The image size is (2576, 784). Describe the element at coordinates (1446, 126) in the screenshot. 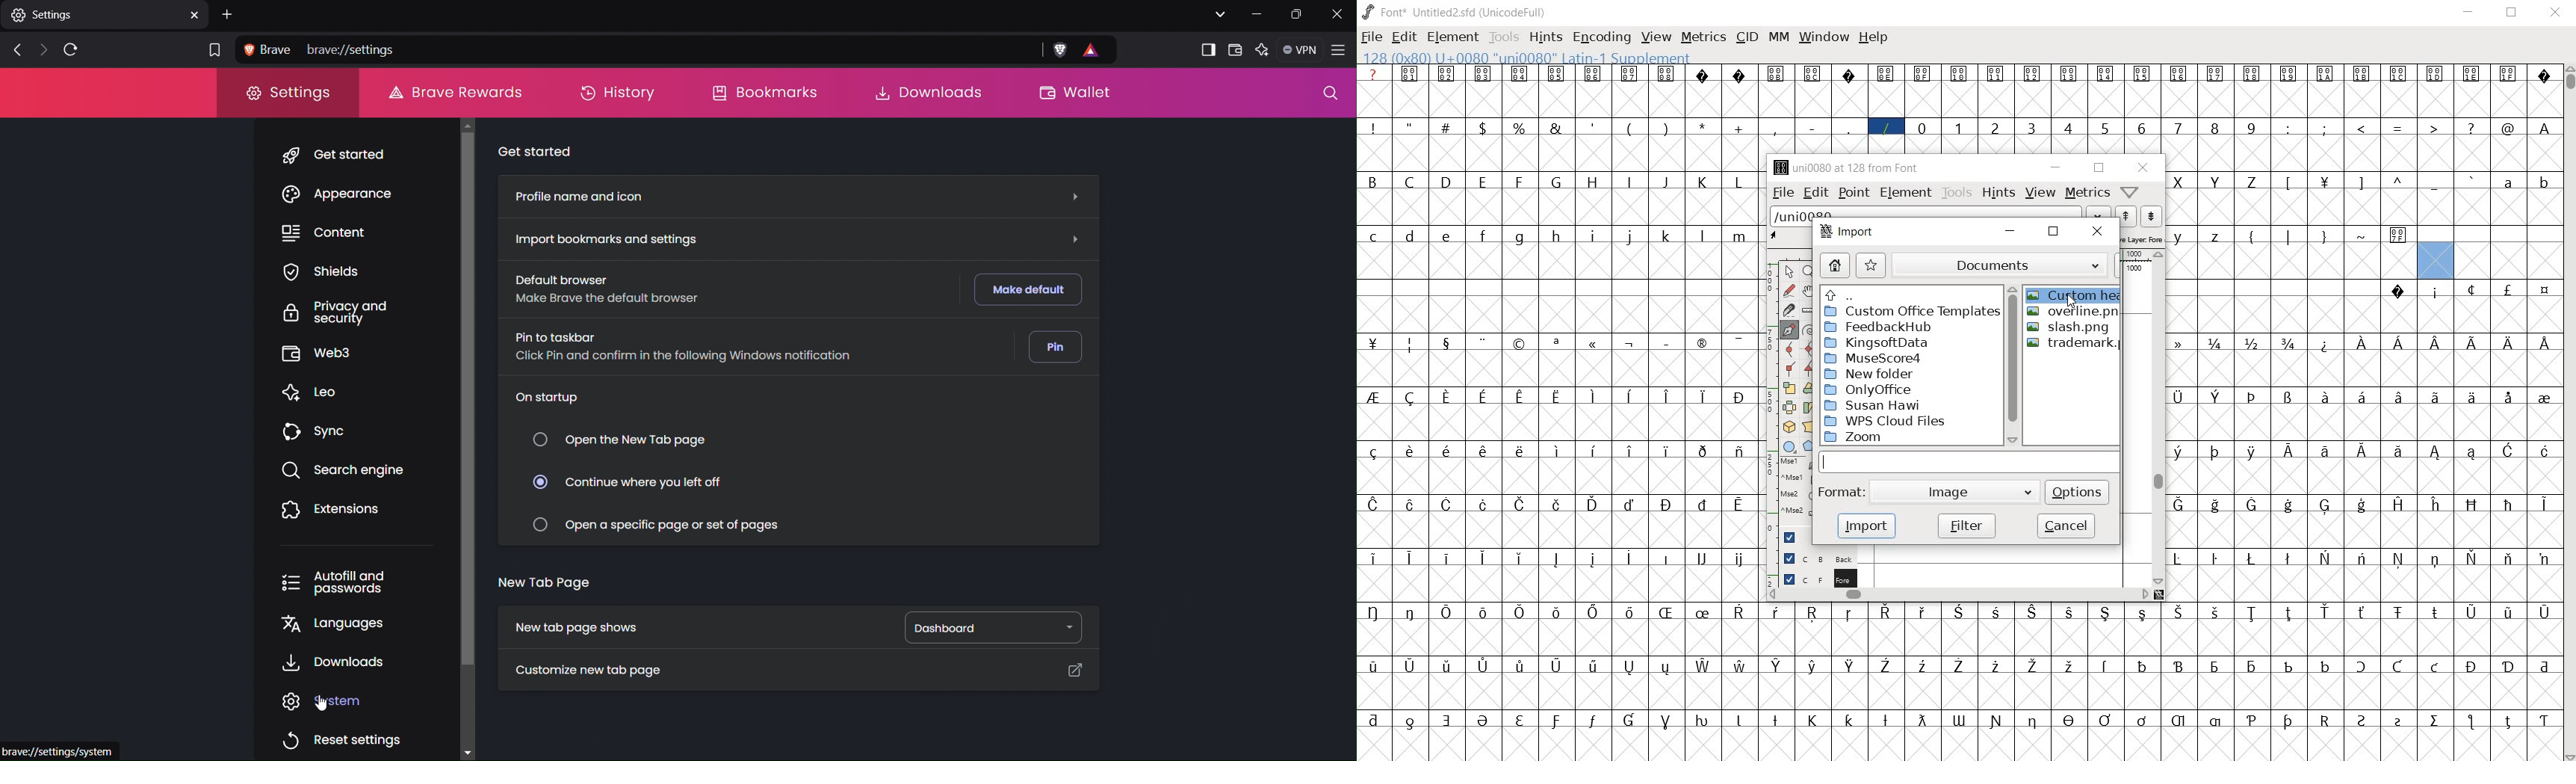

I see `glyph` at that location.